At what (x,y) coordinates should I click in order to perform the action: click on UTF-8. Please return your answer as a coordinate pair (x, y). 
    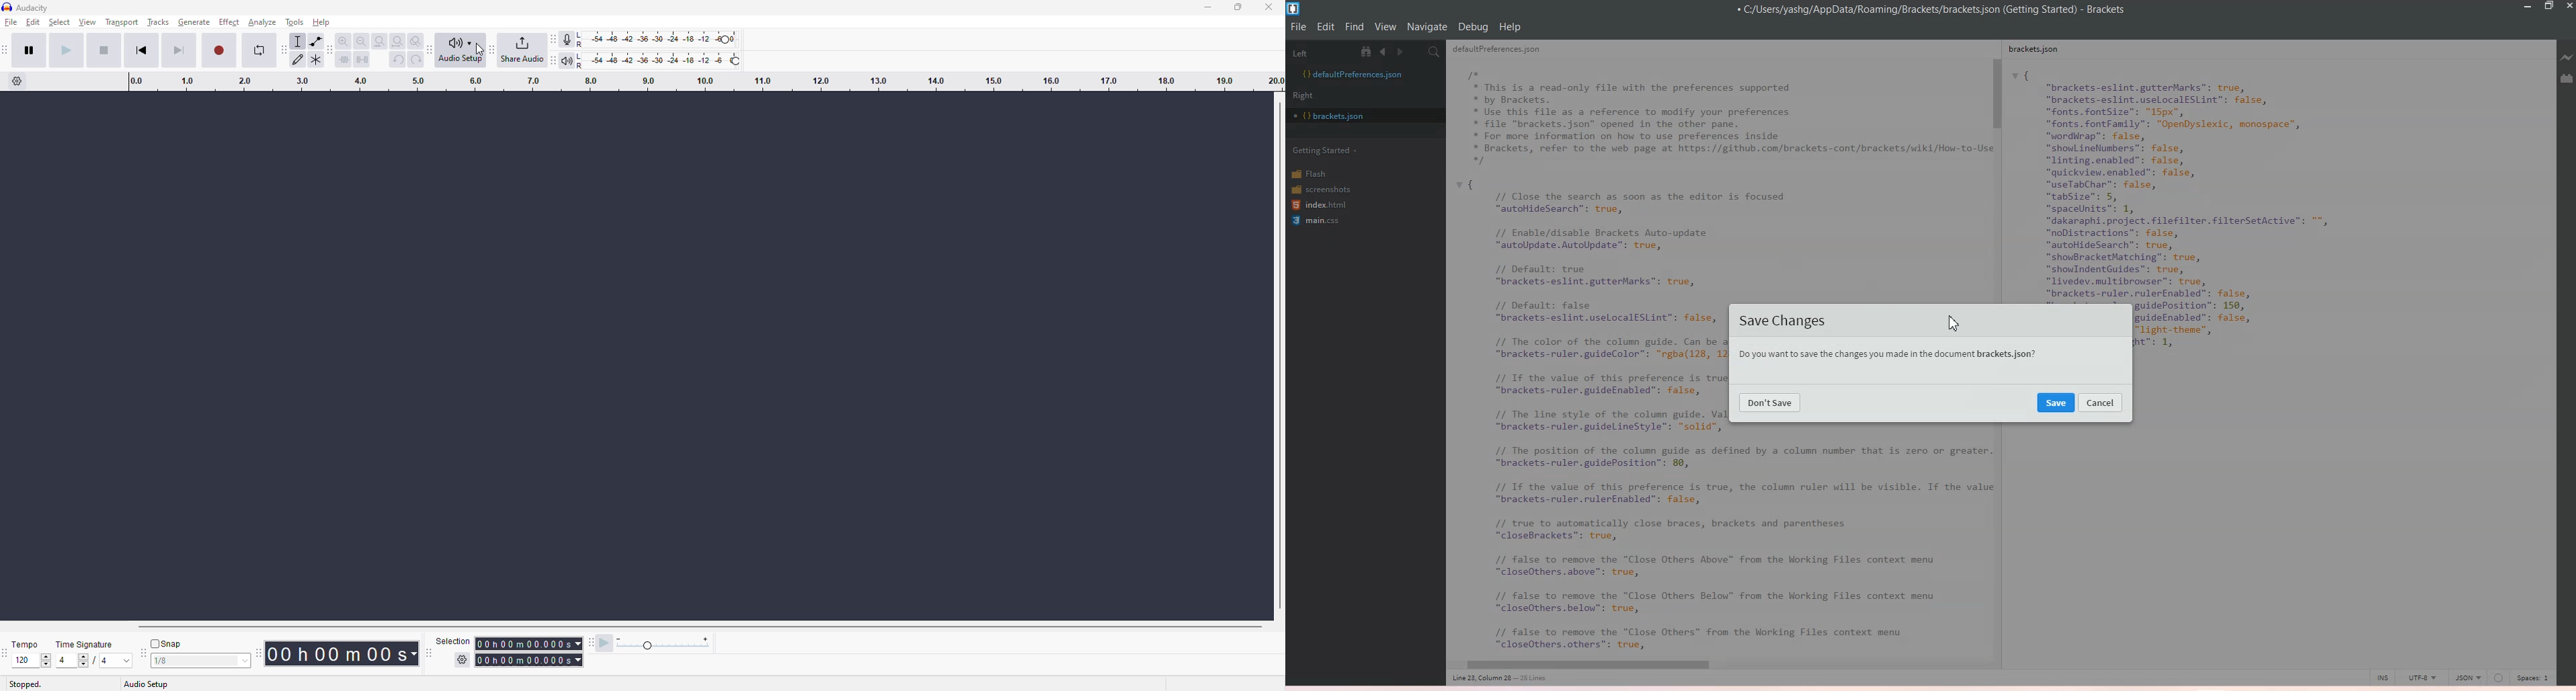
    Looking at the image, I should click on (2421, 677).